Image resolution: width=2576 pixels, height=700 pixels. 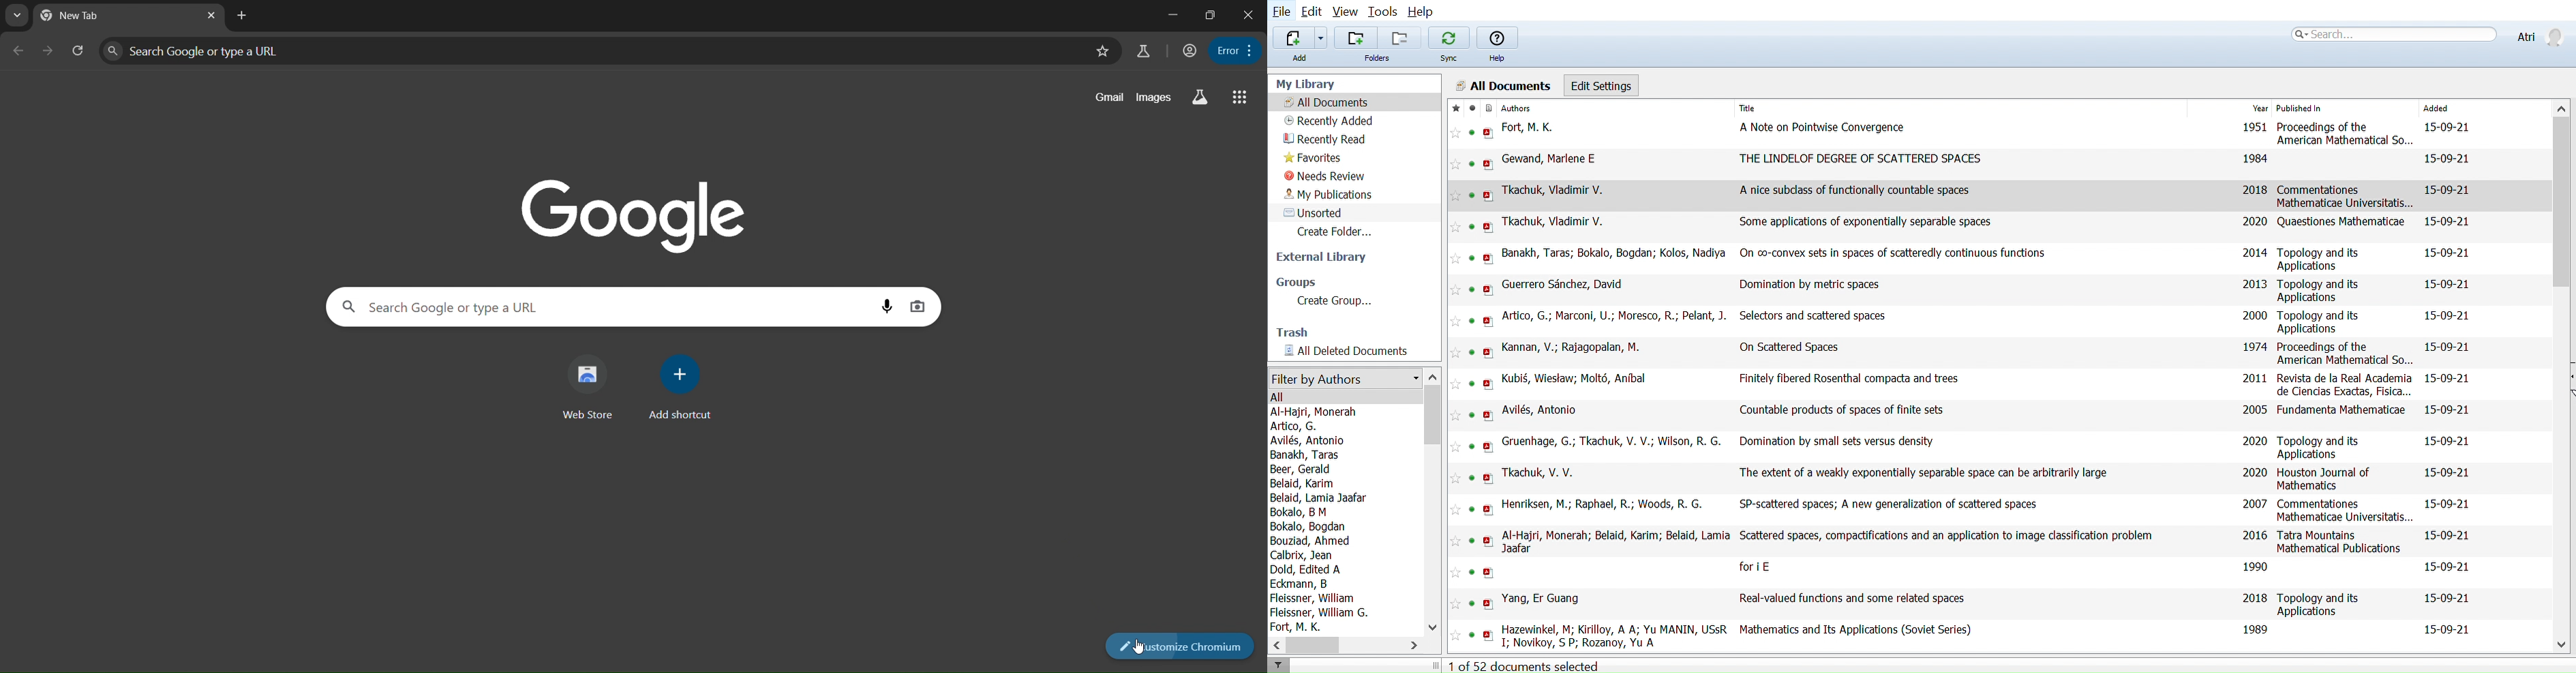 What do you see at coordinates (1862, 159) in the screenshot?
I see `THE LINDELOF DEGREE OF SCATTERED SPACES` at bounding box center [1862, 159].